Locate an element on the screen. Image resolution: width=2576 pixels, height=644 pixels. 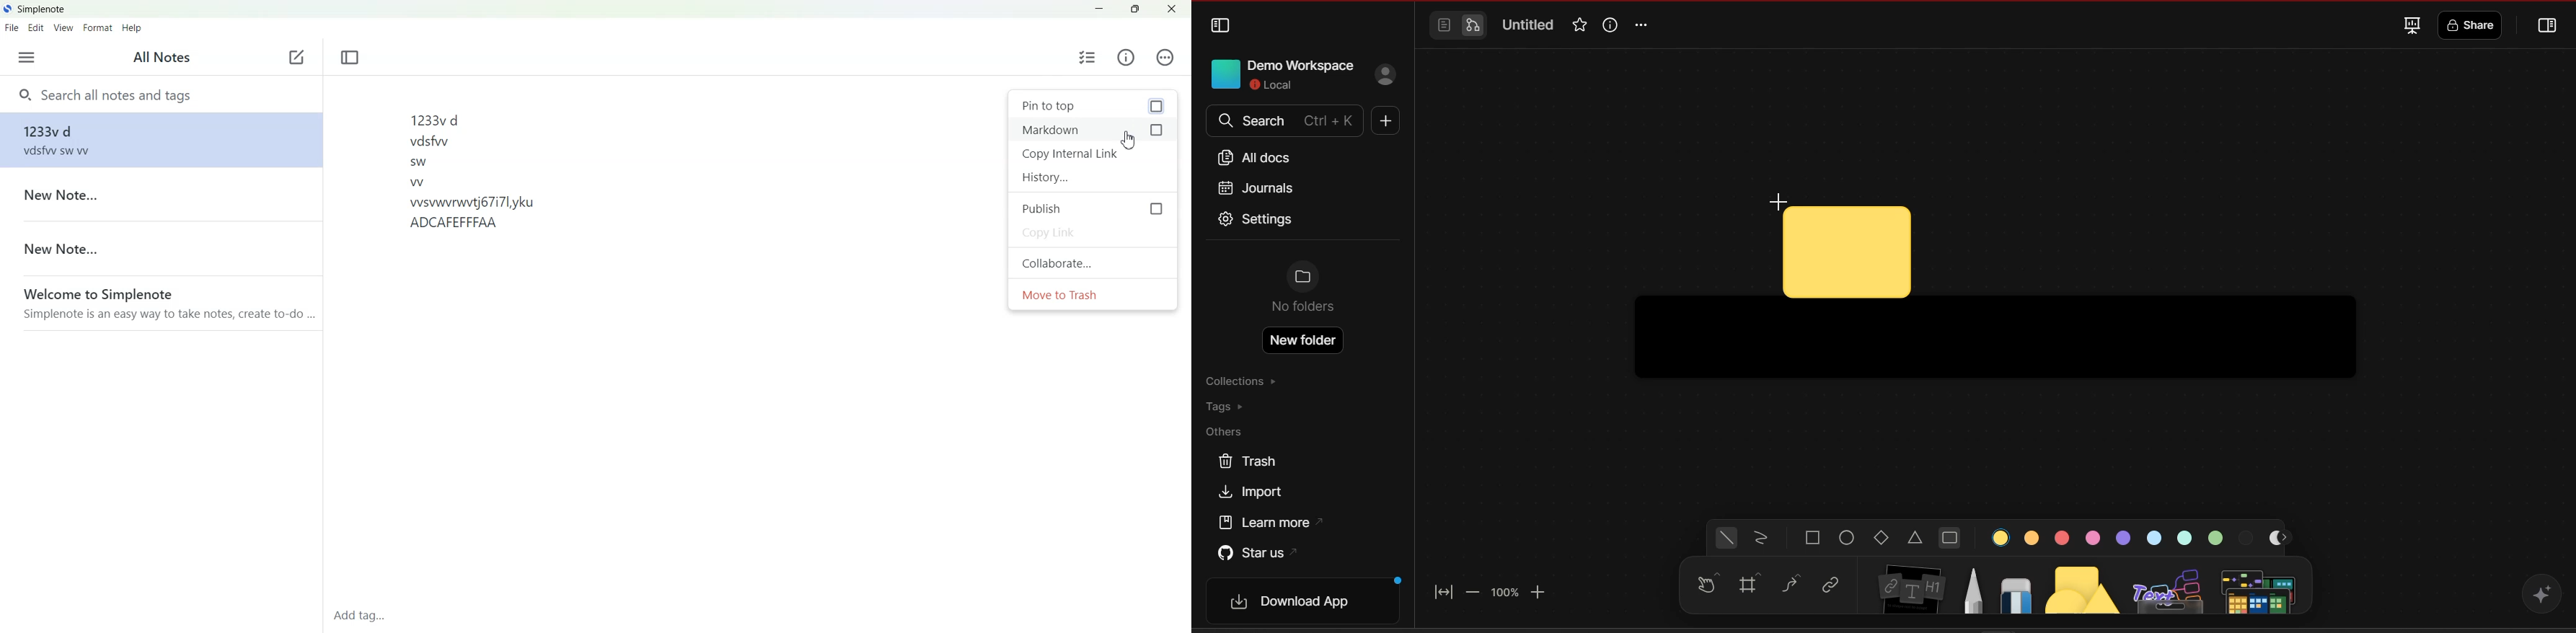
Add tag is located at coordinates (364, 619).